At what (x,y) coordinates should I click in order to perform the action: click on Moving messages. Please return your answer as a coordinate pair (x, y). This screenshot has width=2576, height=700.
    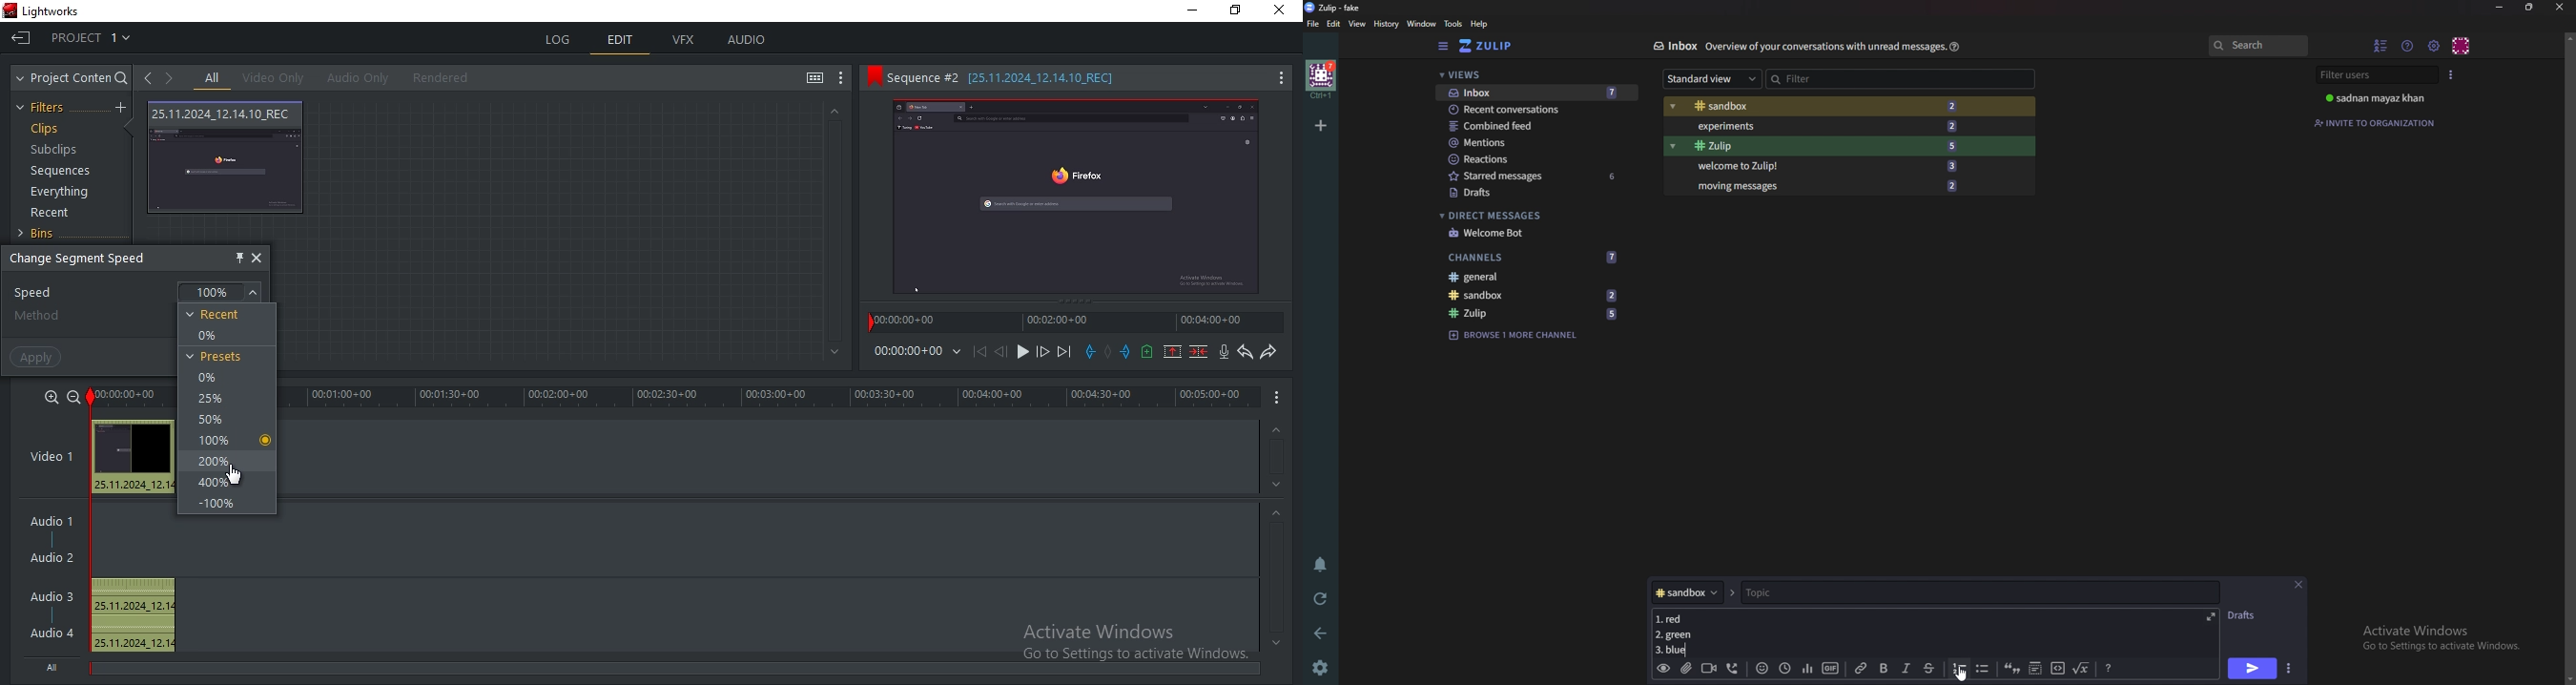
    Looking at the image, I should click on (1826, 185).